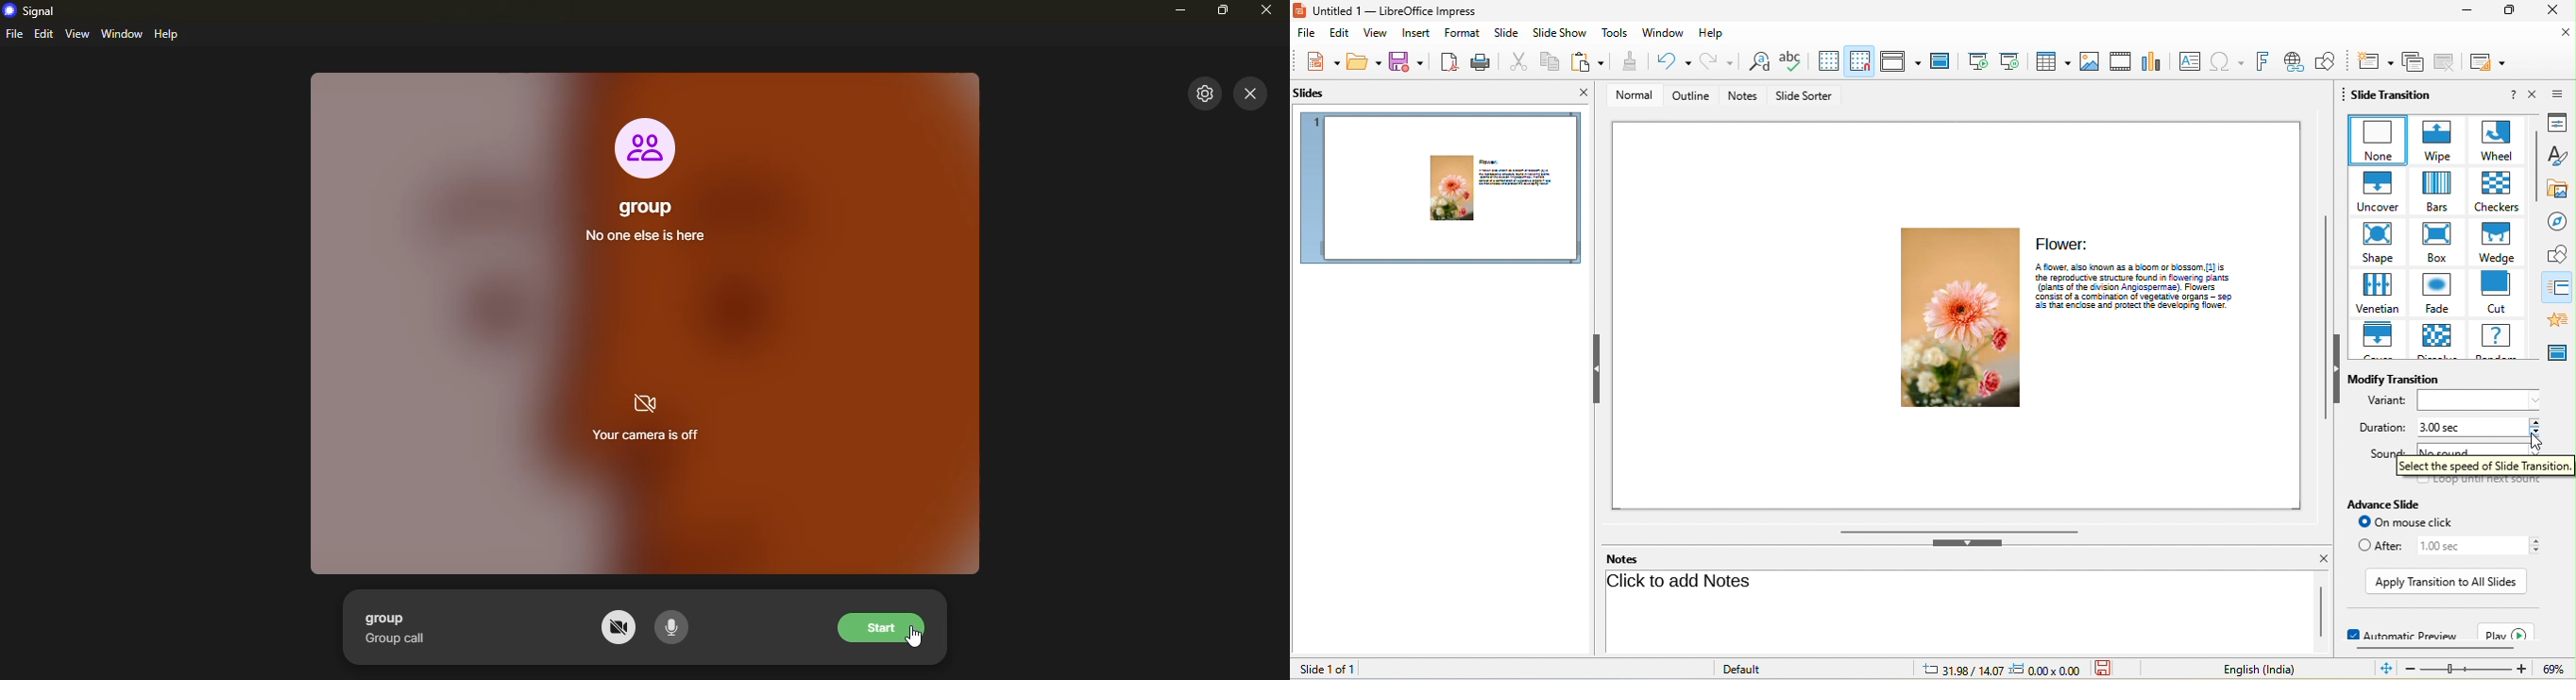 This screenshot has height=700, width=2576. I want to click on help, so click(169, 34).